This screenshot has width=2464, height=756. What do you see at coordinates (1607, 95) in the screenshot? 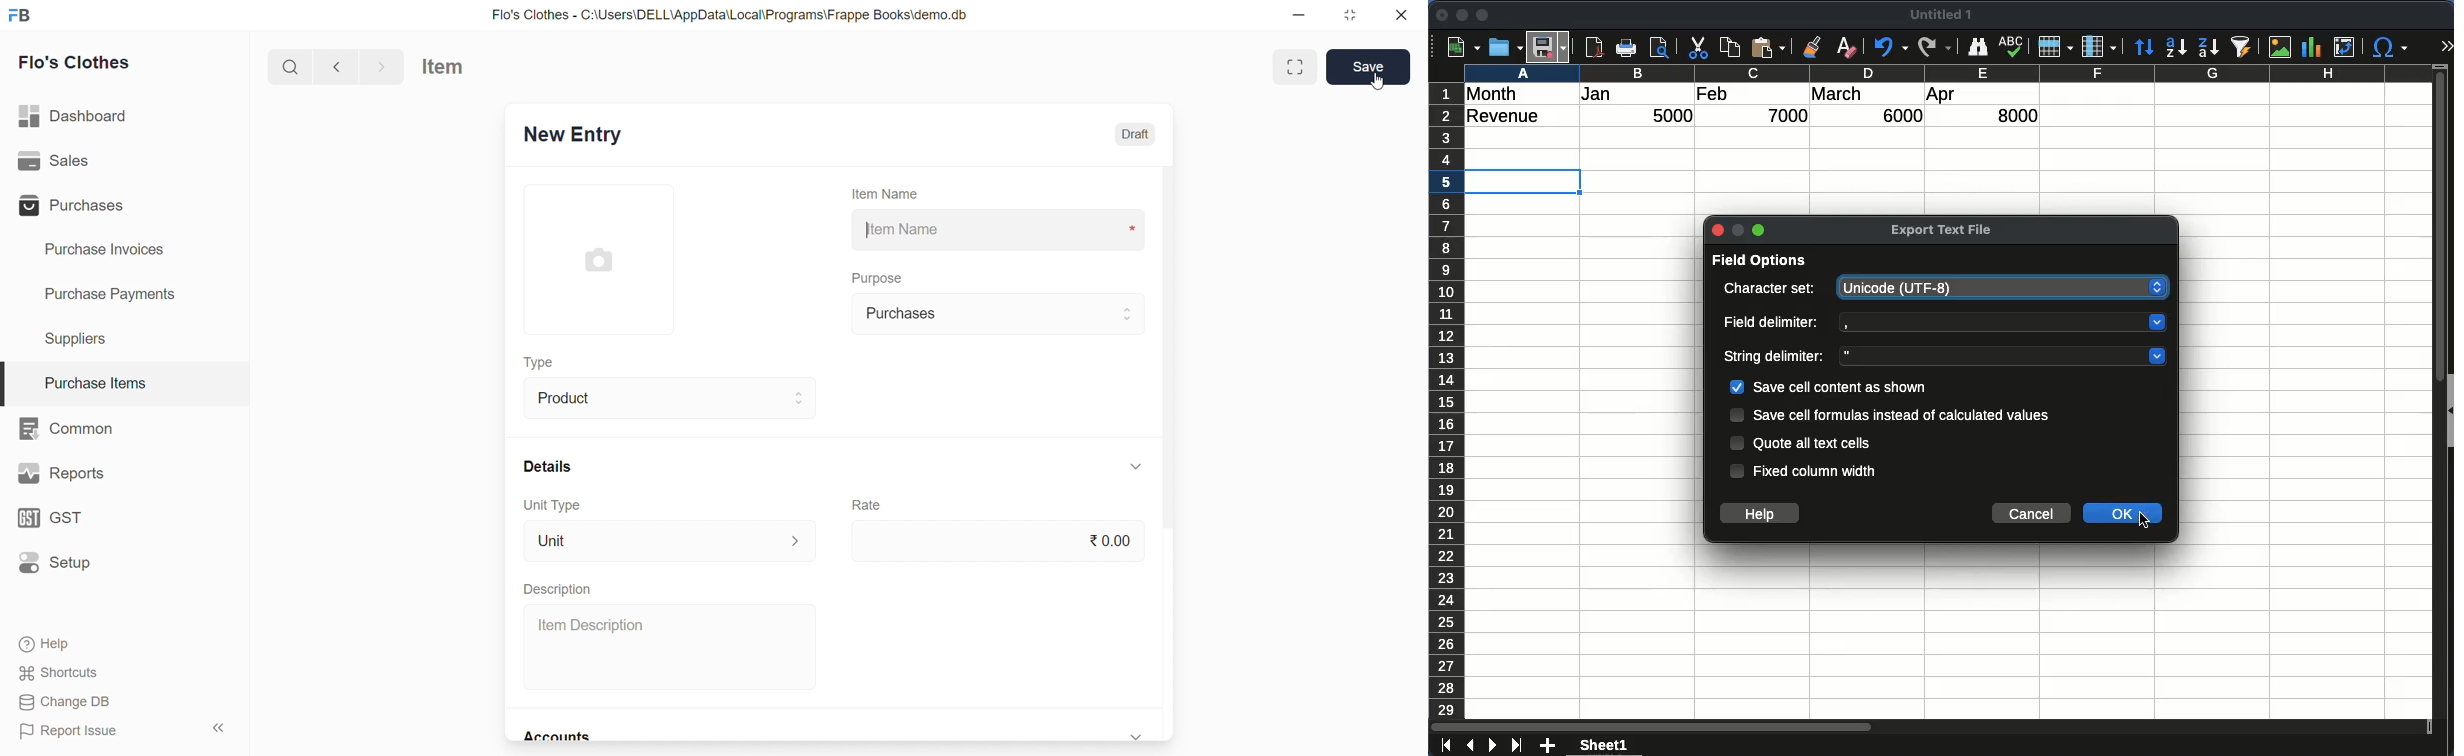
I see `jan` at bounding box center [1607, 95].